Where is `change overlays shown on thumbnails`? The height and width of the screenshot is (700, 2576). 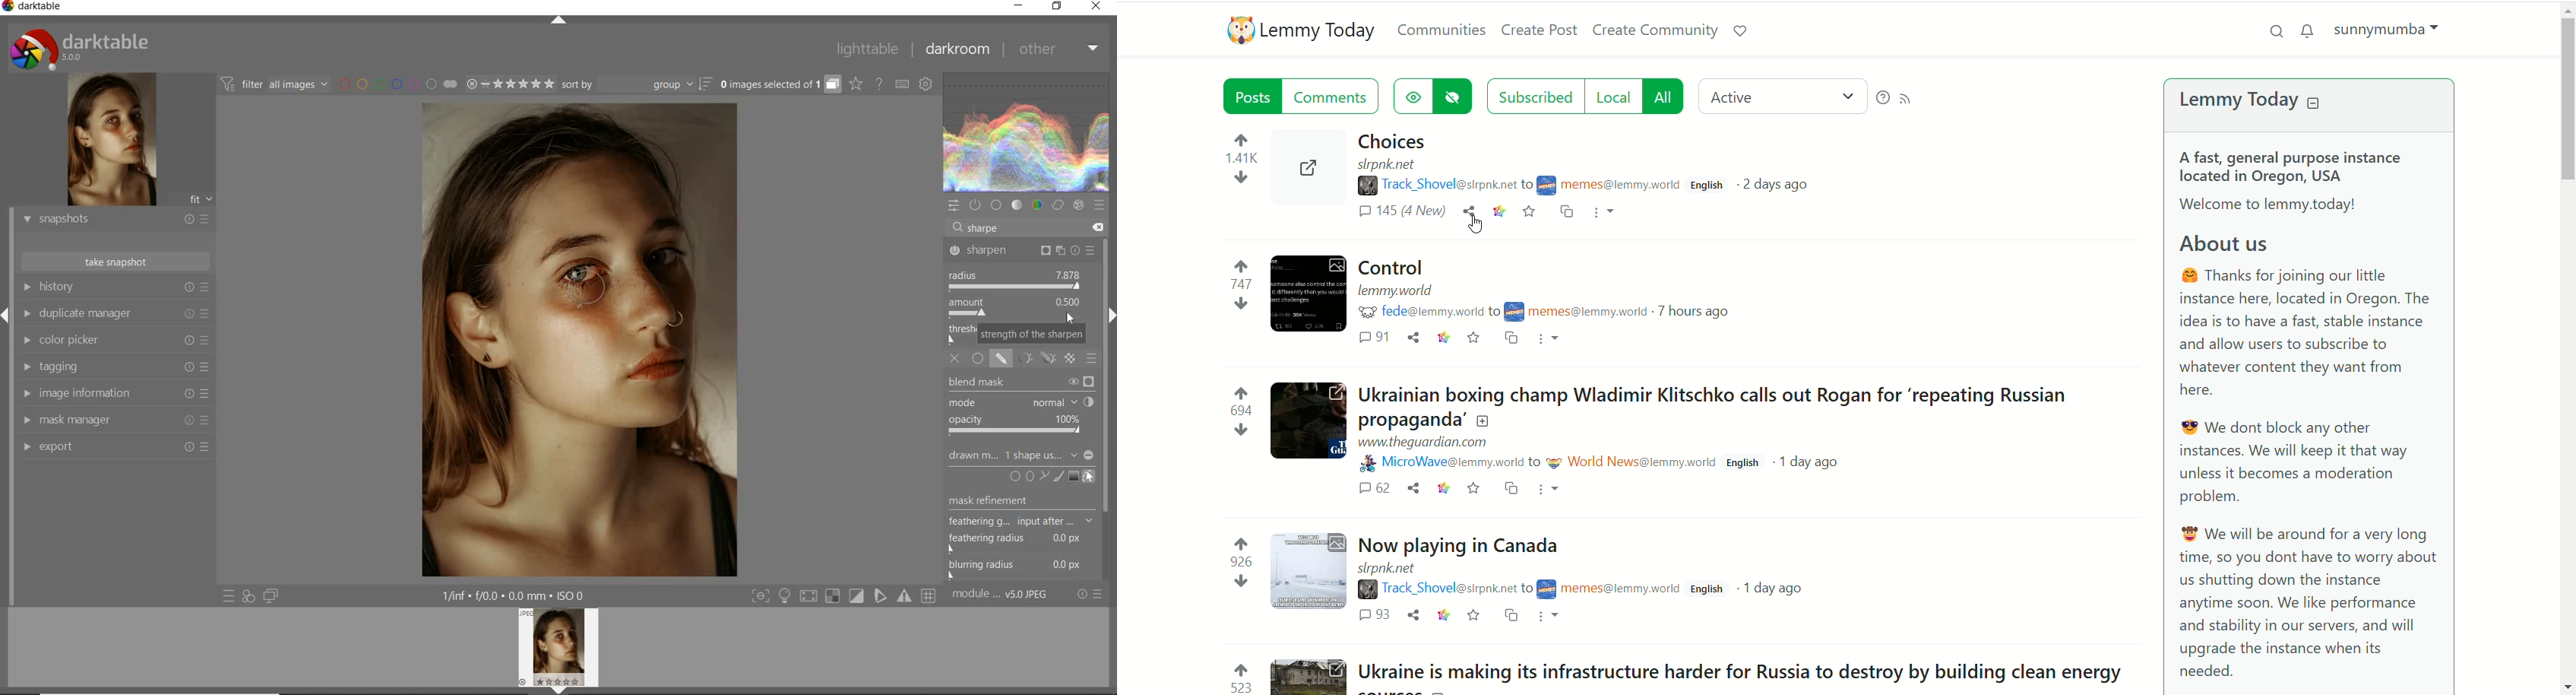
change overlays shown on thumbnails is located at coordinates (856, 85).